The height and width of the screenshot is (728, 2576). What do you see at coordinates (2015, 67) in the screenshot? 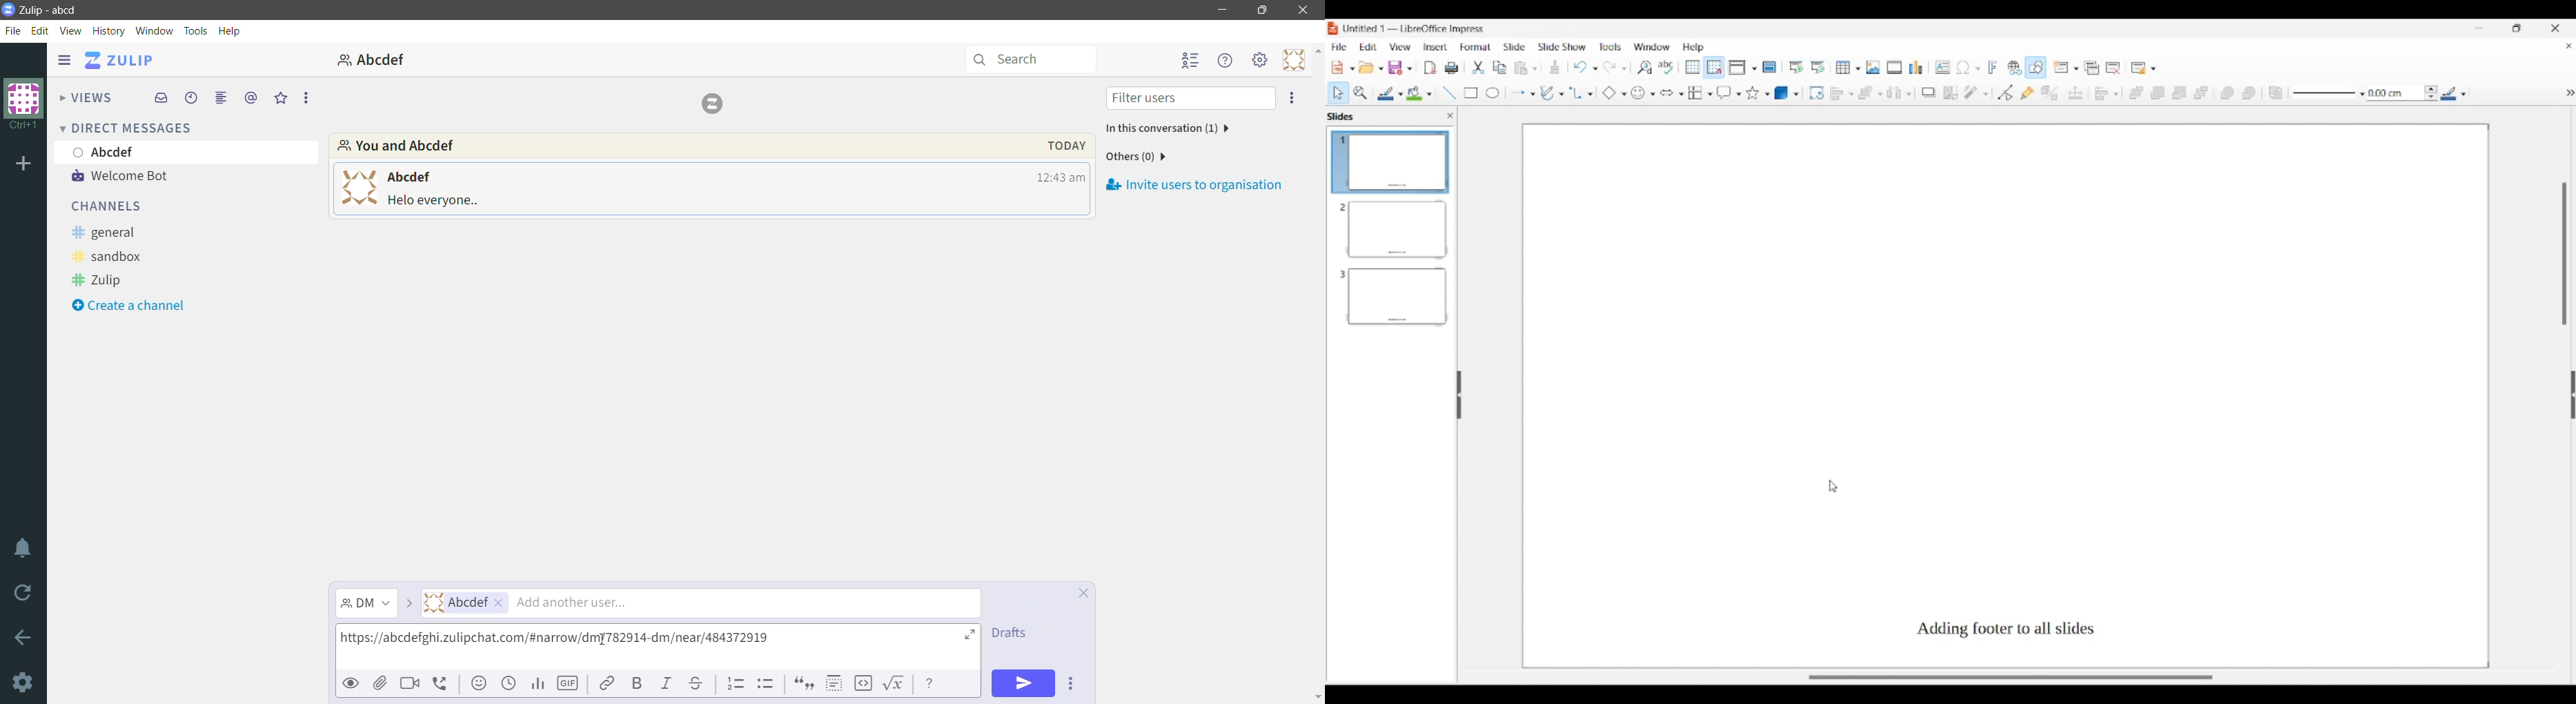
I see `Insert hyperlink` at bounding box center [2015, 67].